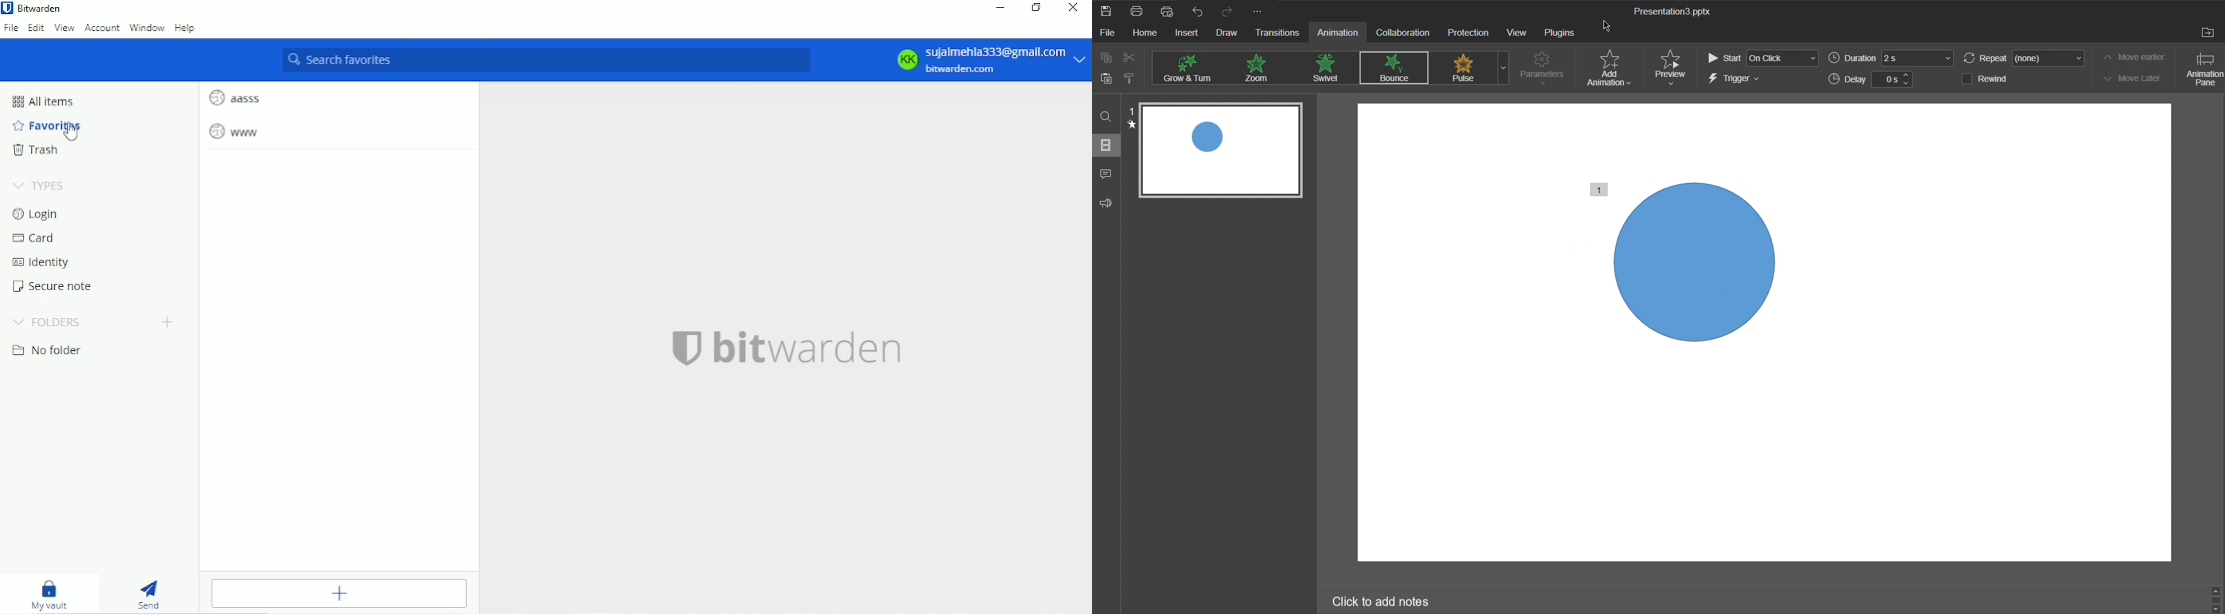 The width and height of the screenshot is (2240, 616). I want to click on View, so click(1518, 33).